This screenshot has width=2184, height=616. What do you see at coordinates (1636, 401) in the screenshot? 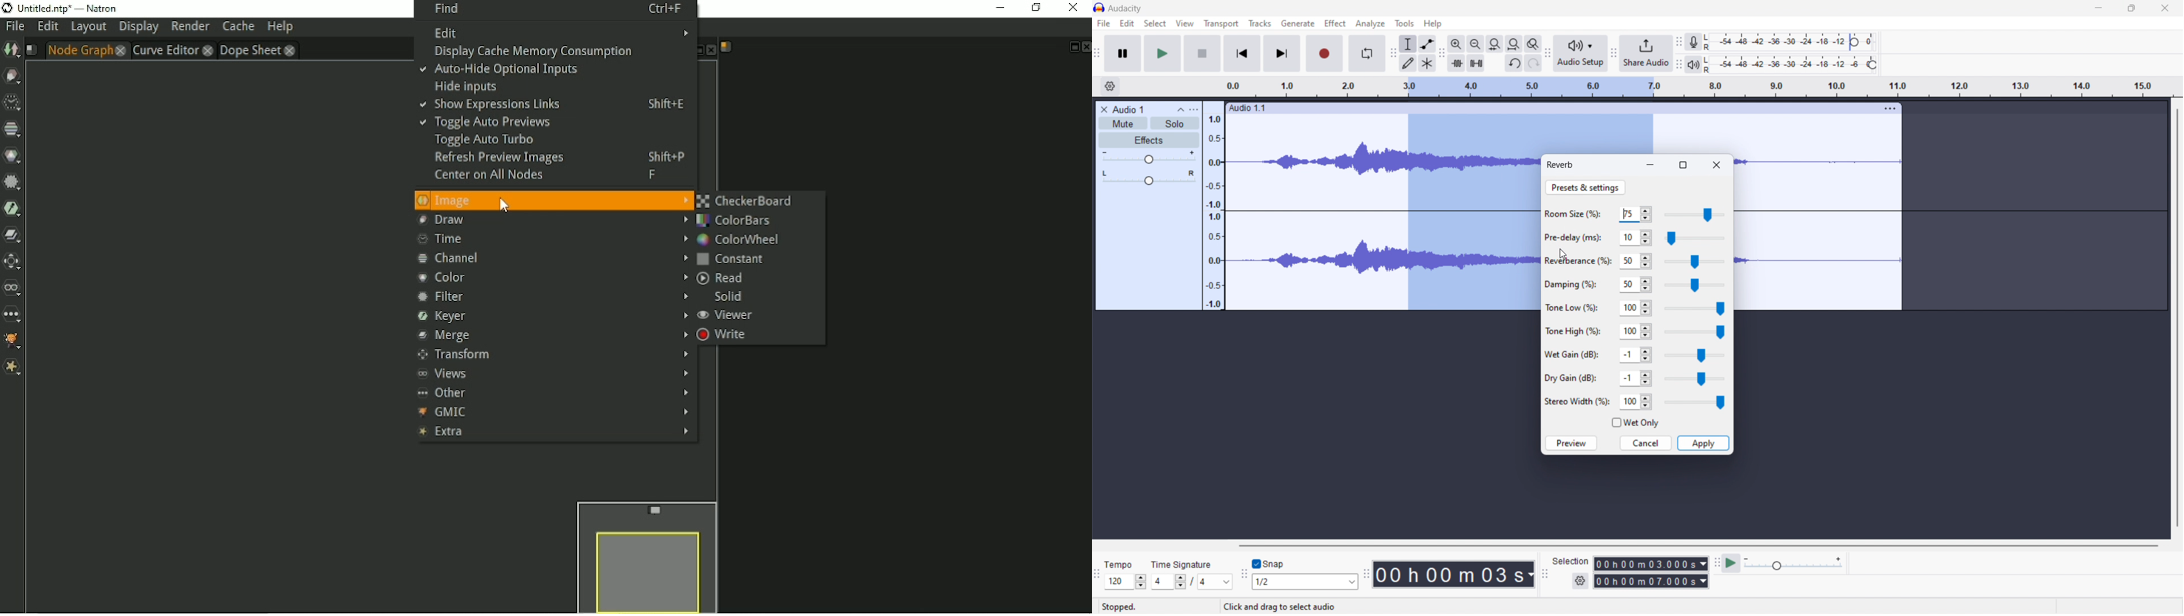
I see `100` at bounding box center [1636, 401].